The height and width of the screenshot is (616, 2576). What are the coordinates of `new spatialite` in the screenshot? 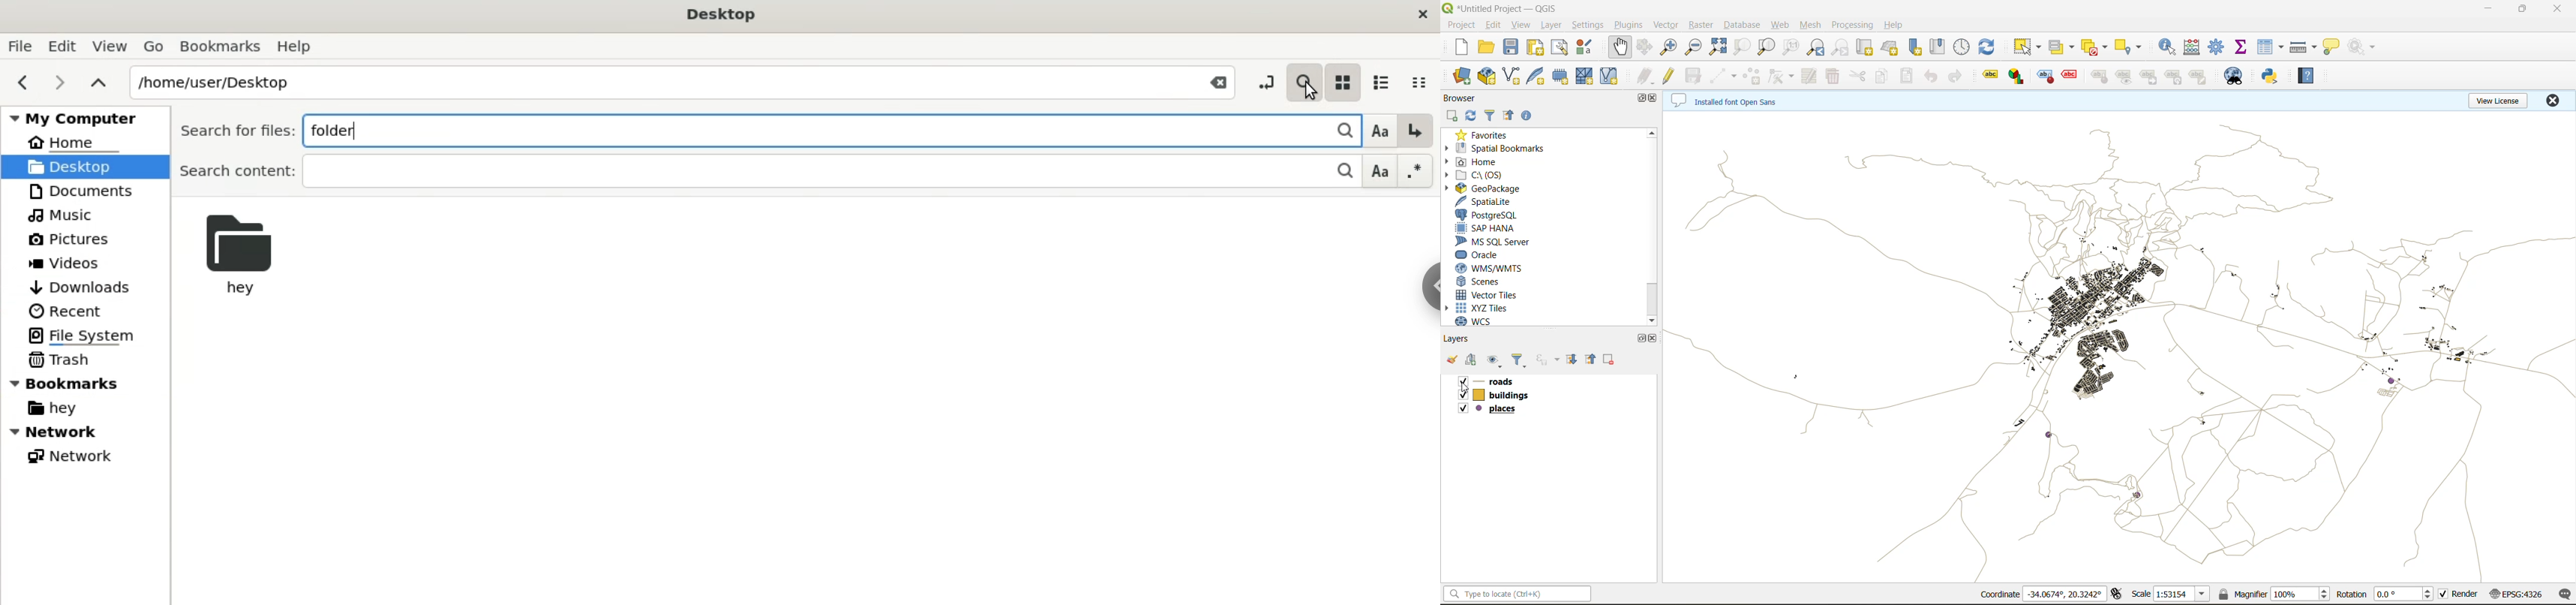 It's located at (1538, 76).